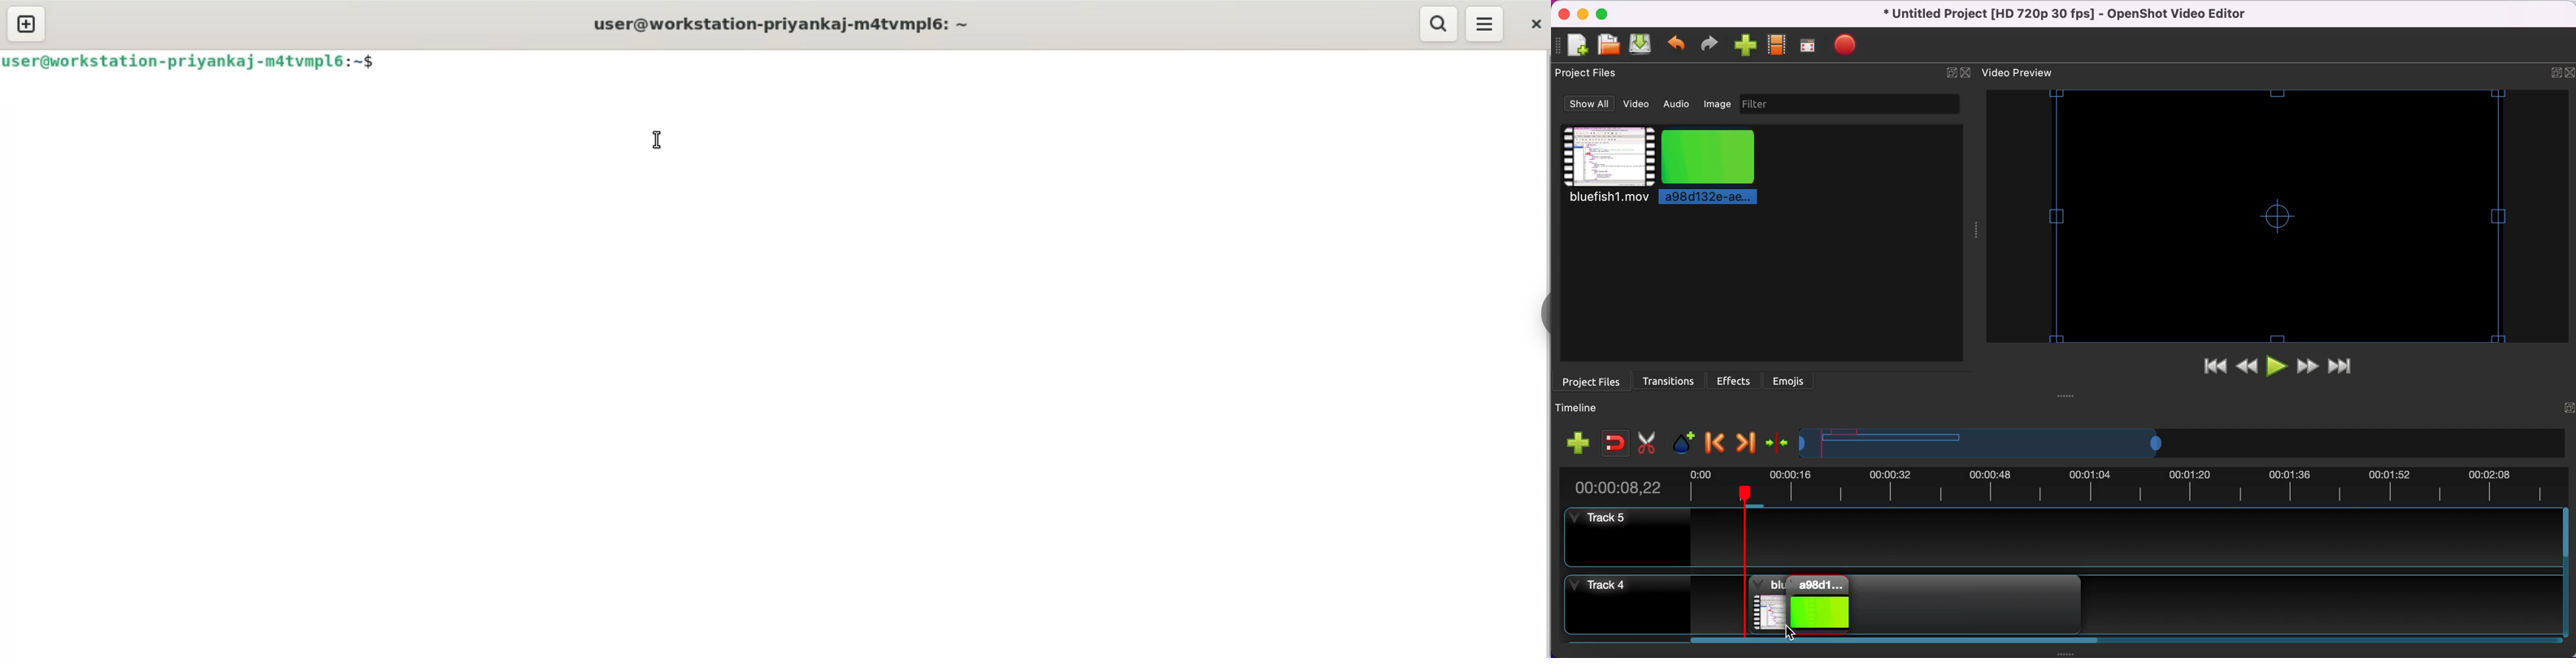 The height and width of the screenshot is (672, 2576). I want to click on export file, so click(1848, 47).